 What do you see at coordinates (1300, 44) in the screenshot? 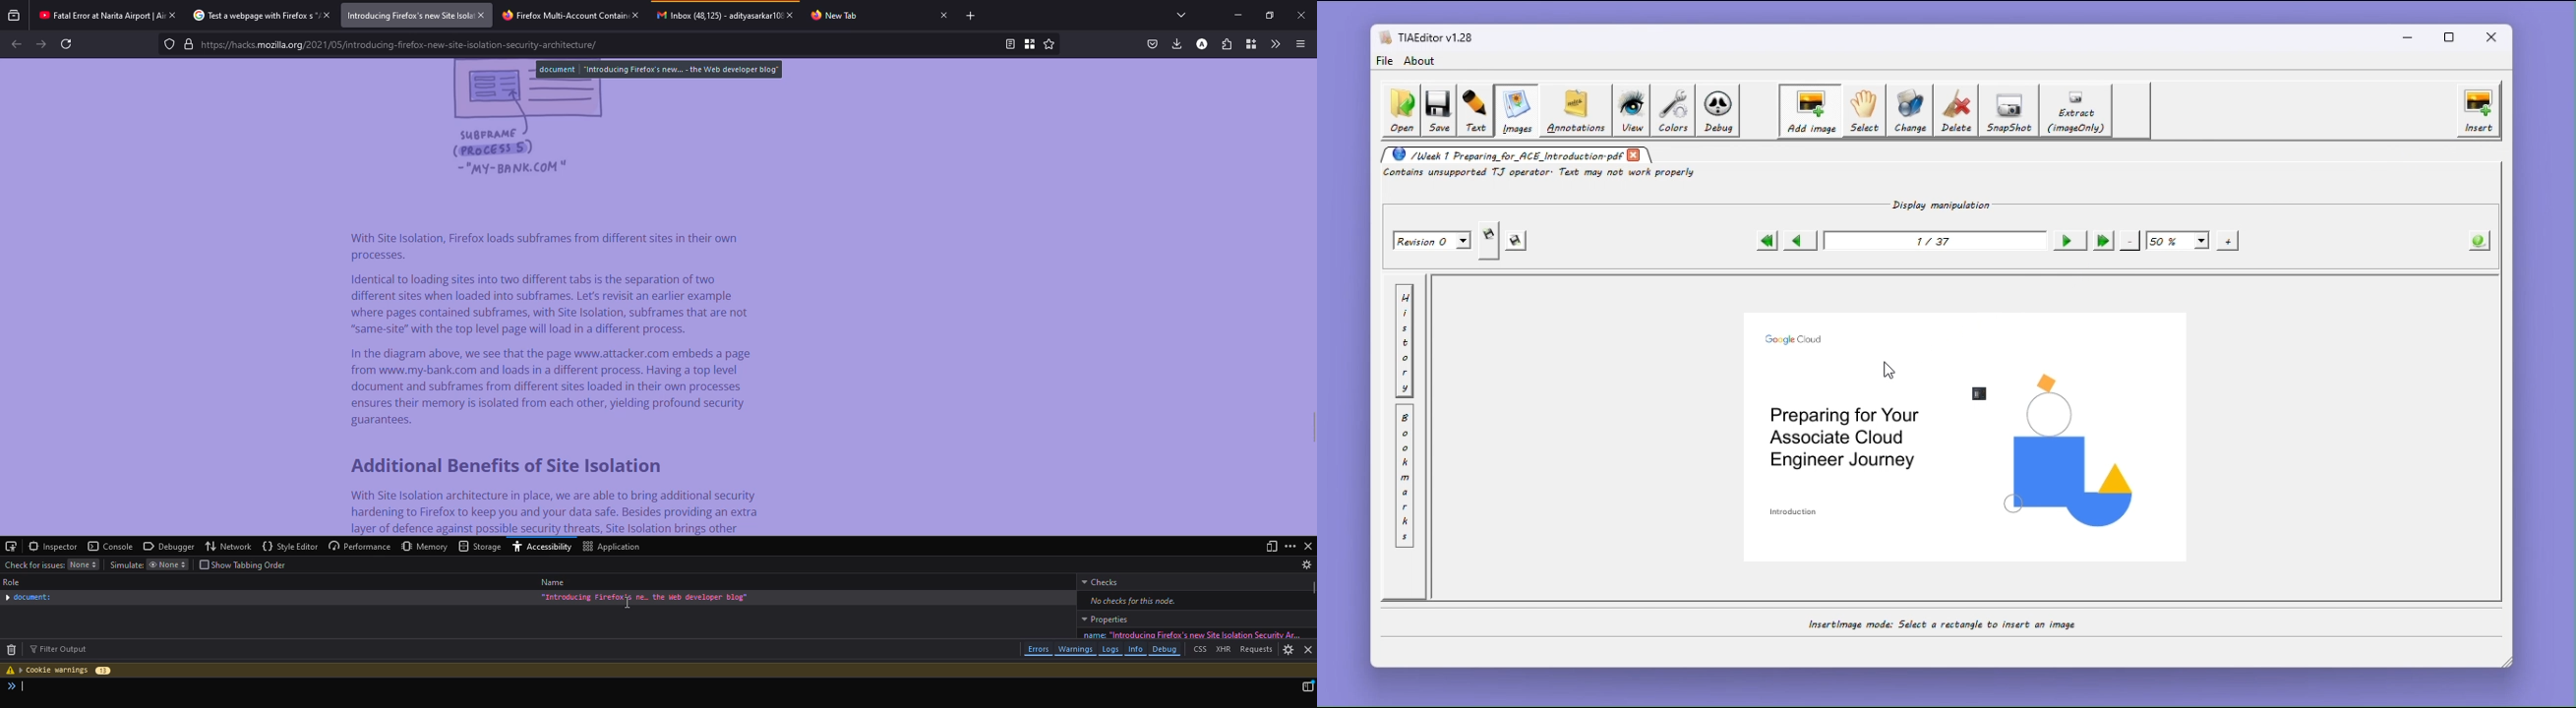
I see `menu` at bounding box center [1300, 44].